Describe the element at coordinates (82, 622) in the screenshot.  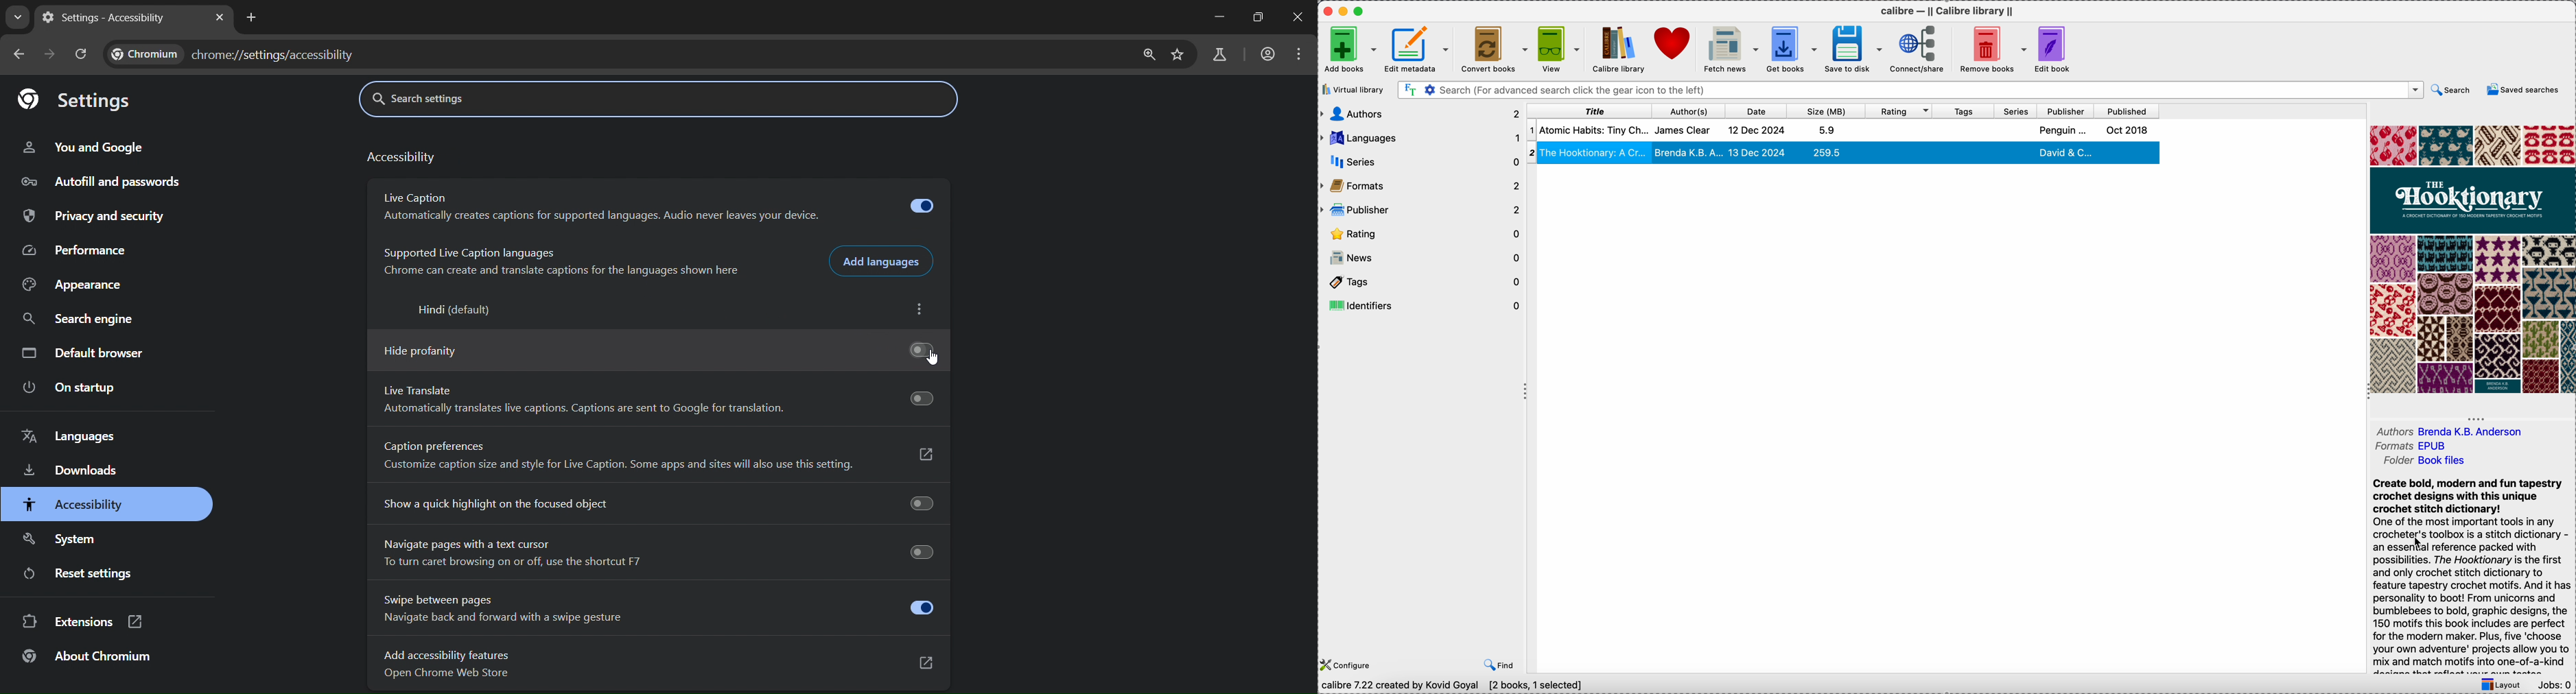
I see `extensions` at that location.